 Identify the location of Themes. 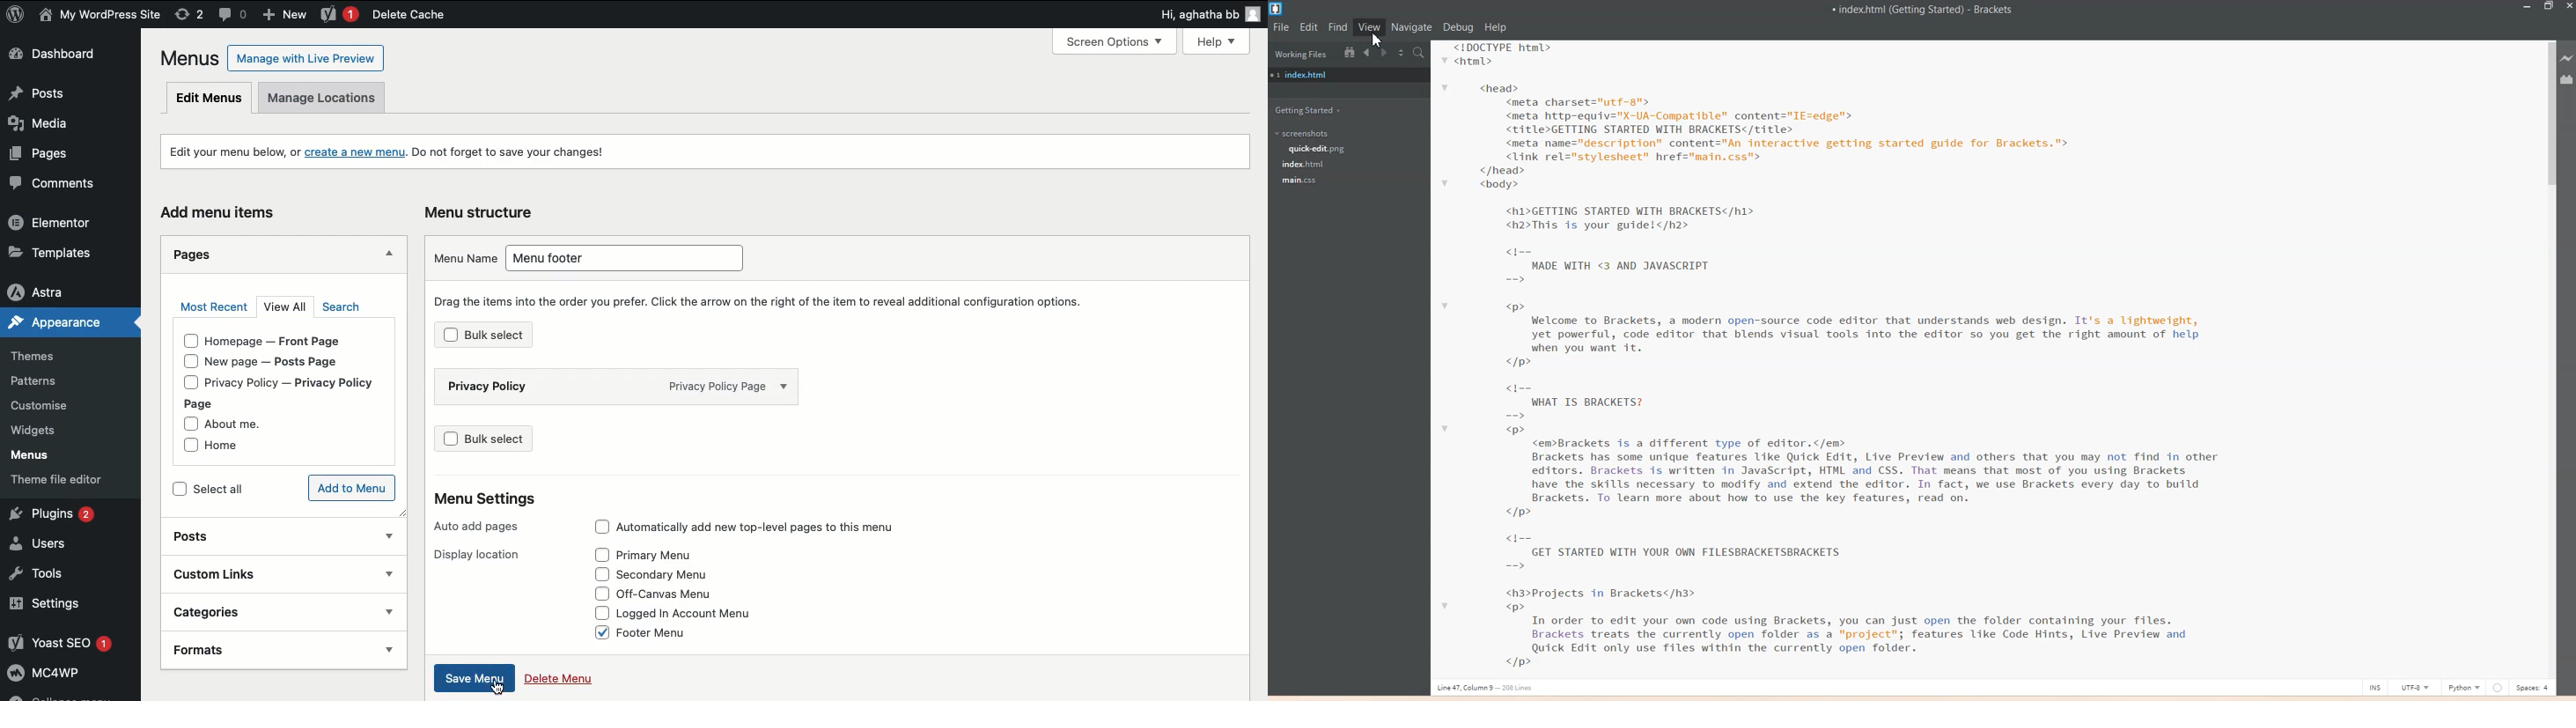
(44, 353).